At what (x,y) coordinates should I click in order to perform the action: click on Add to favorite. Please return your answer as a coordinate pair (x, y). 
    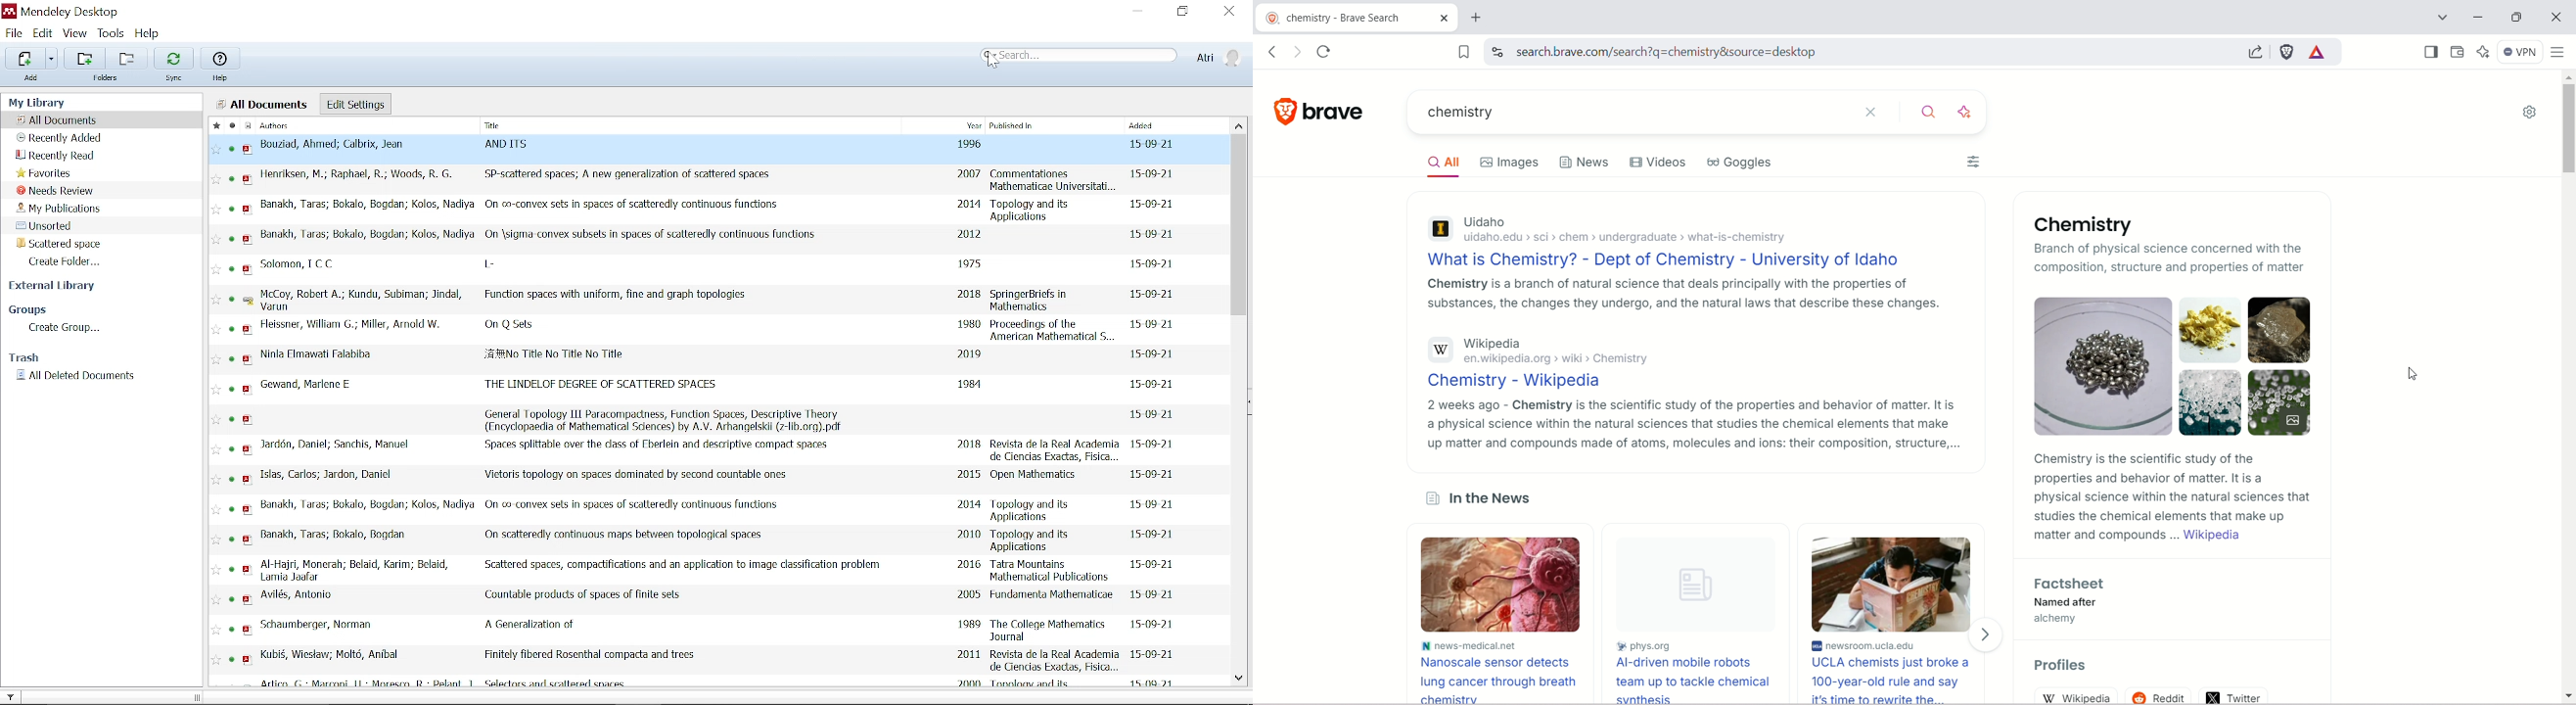
    Looking at the image, I should click on (216, 359).